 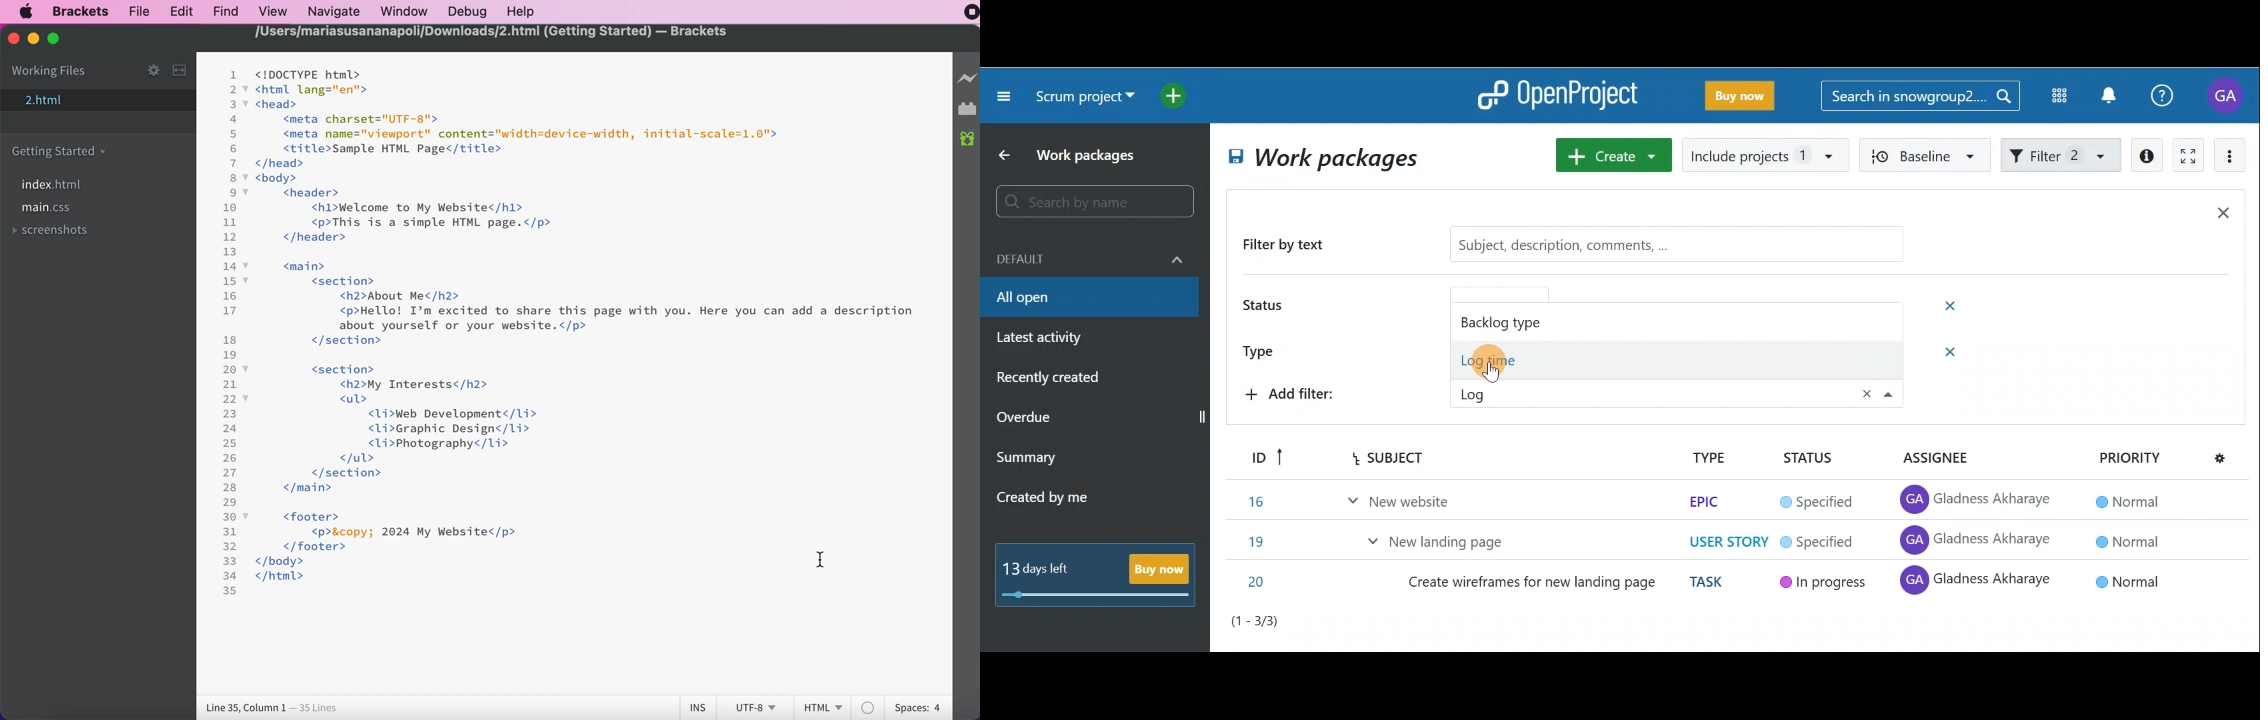 I want to click on getting started carpet, so click(x=55, y=153).